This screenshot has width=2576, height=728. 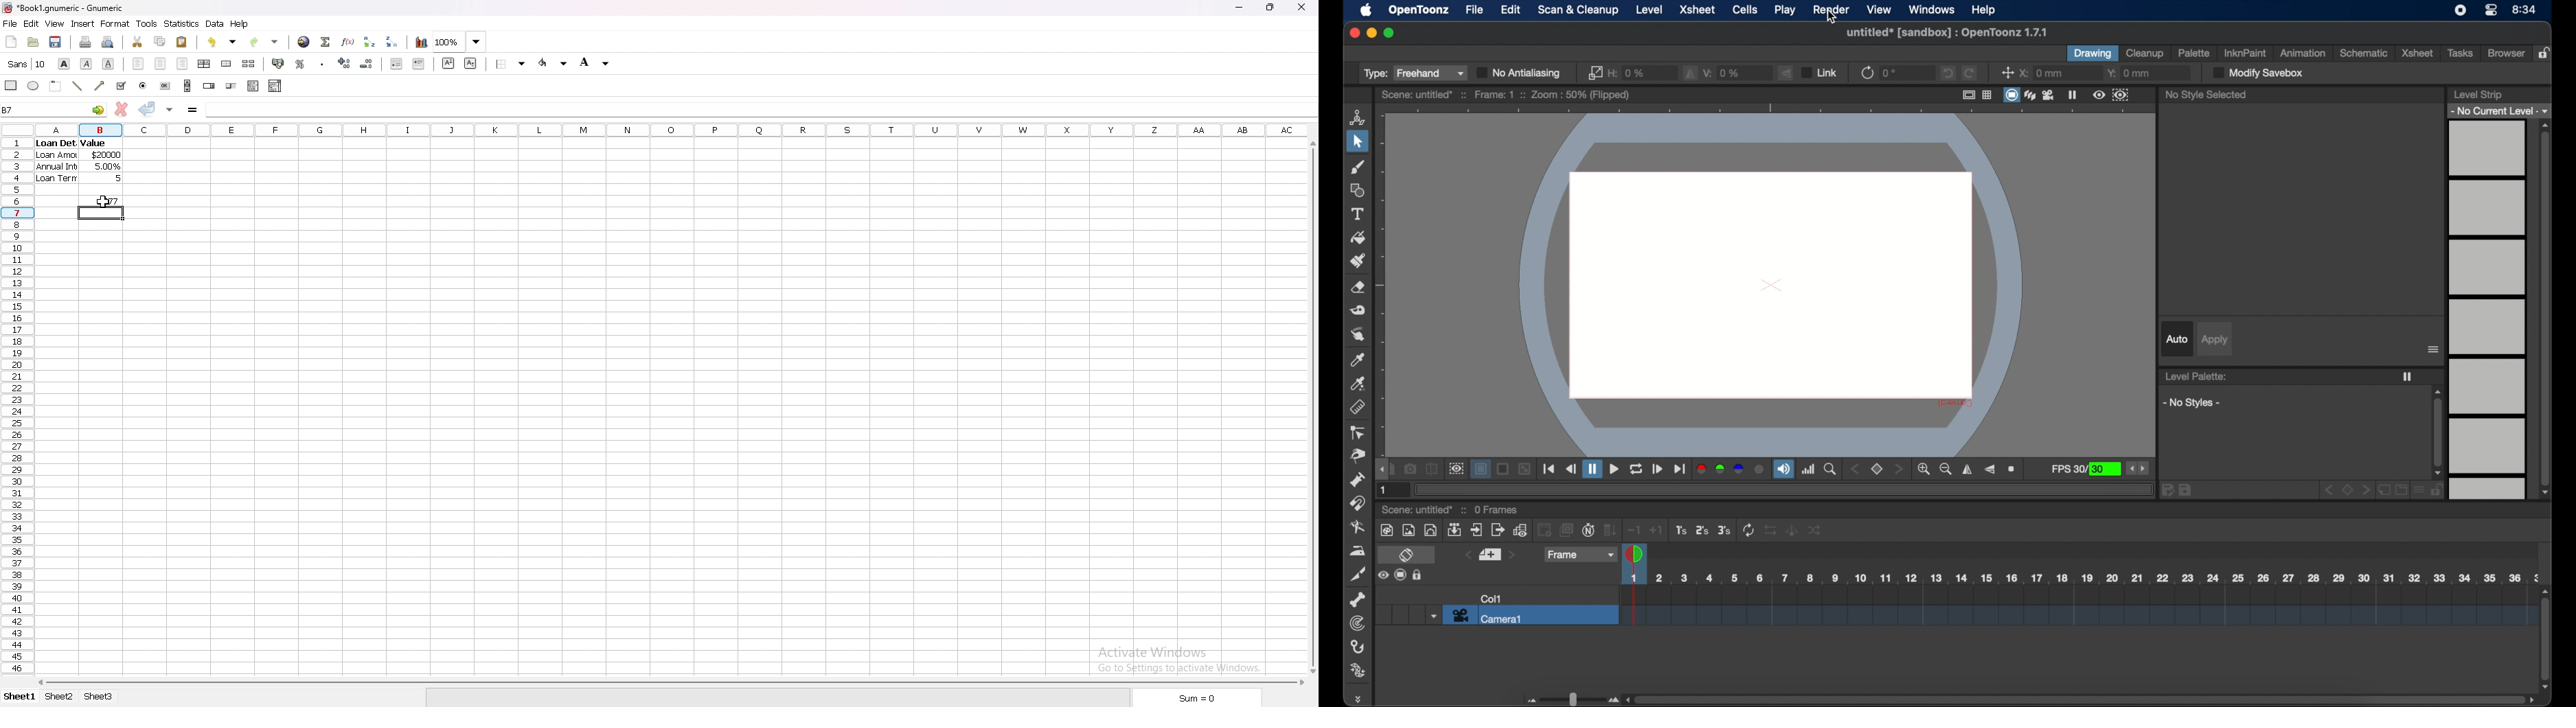 I want to click on sheet 2, so click(x=60, y=697).